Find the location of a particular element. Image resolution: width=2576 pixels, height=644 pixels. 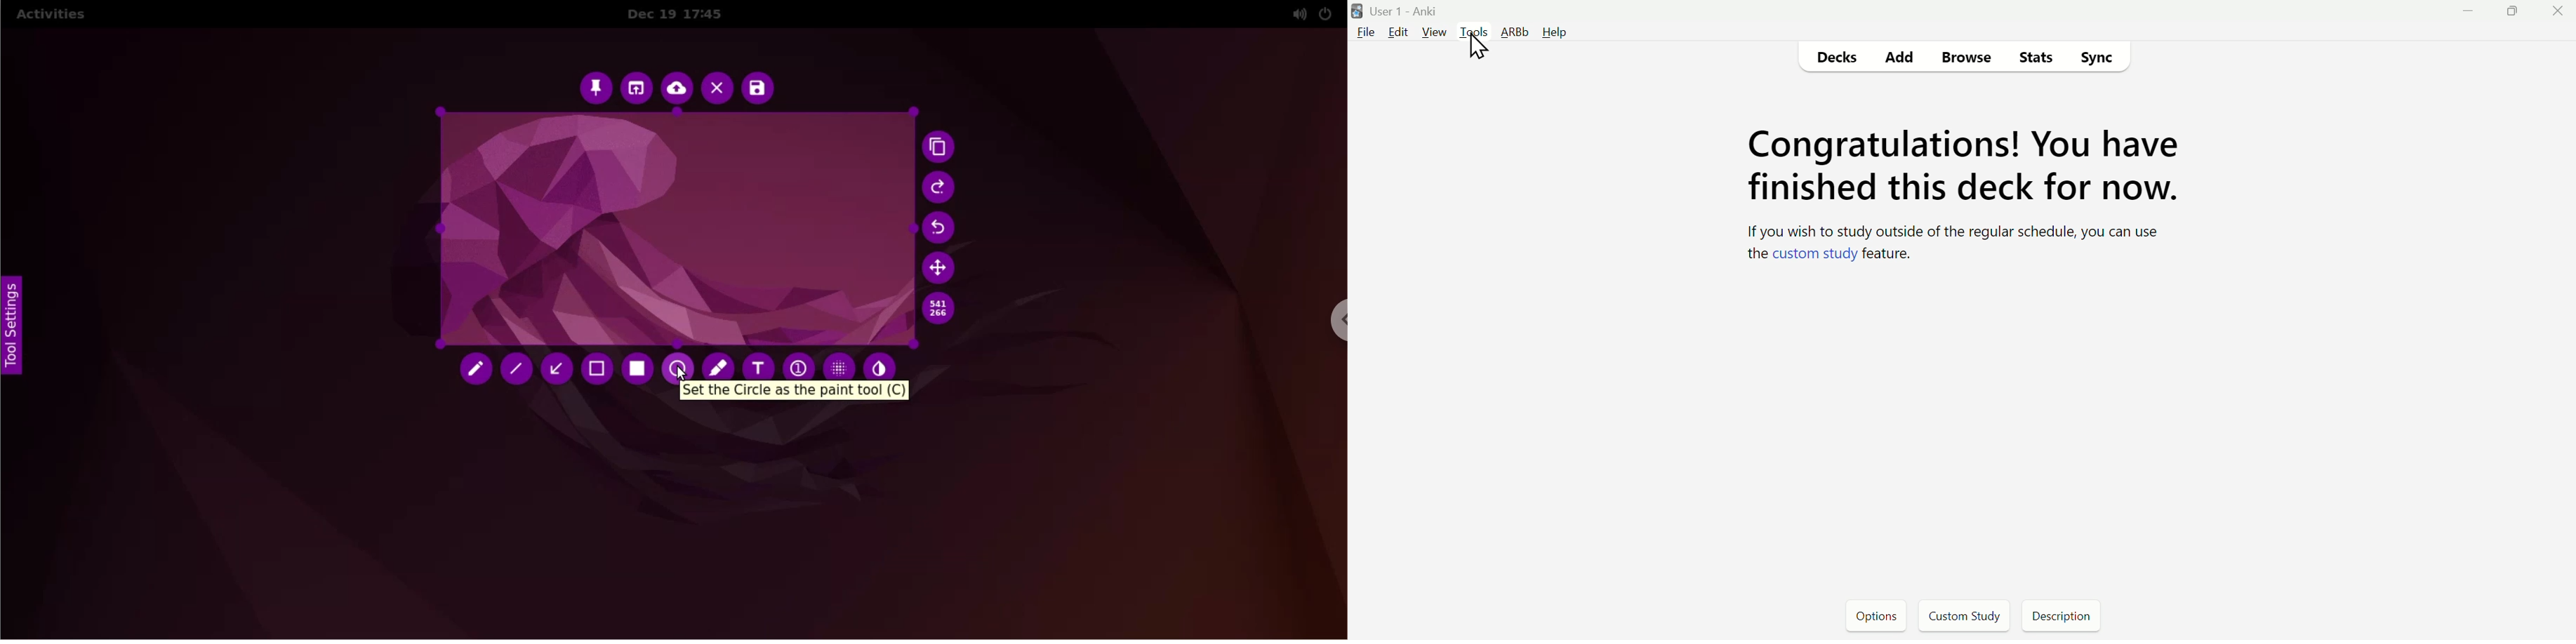

save is located at coordinates (757, 88).